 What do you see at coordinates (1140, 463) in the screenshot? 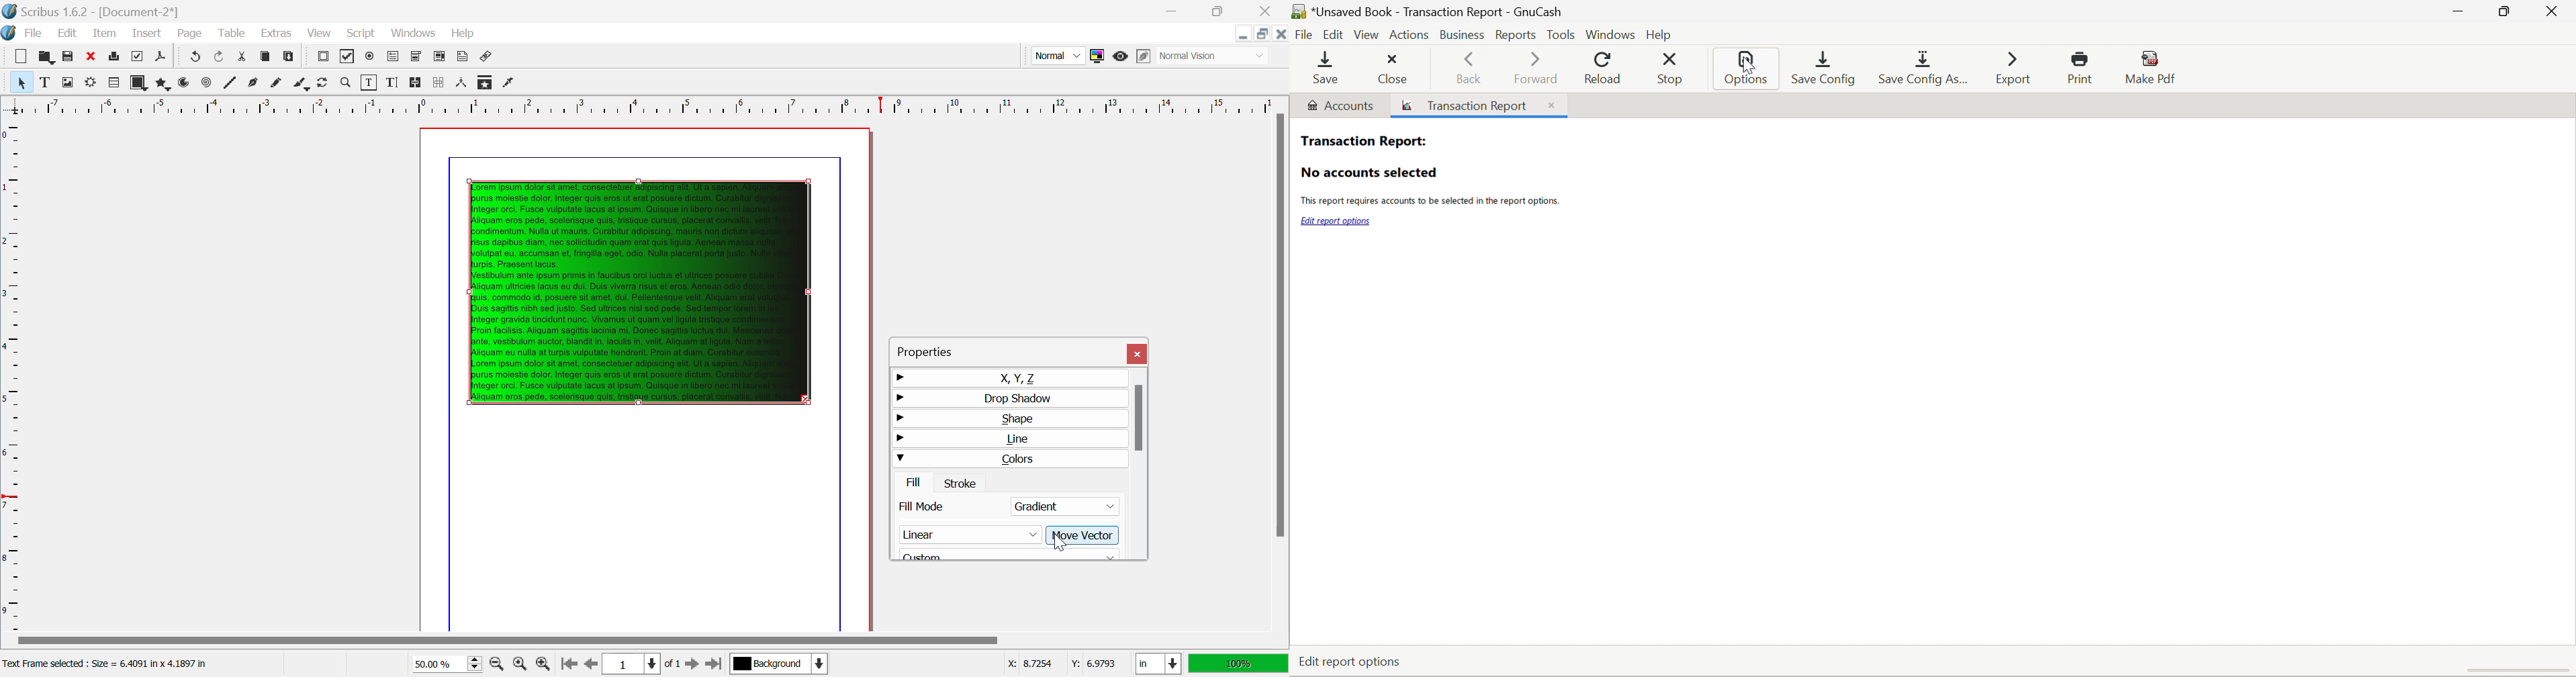
I see `Scroll Bar` at bounding box center [1140, 463].